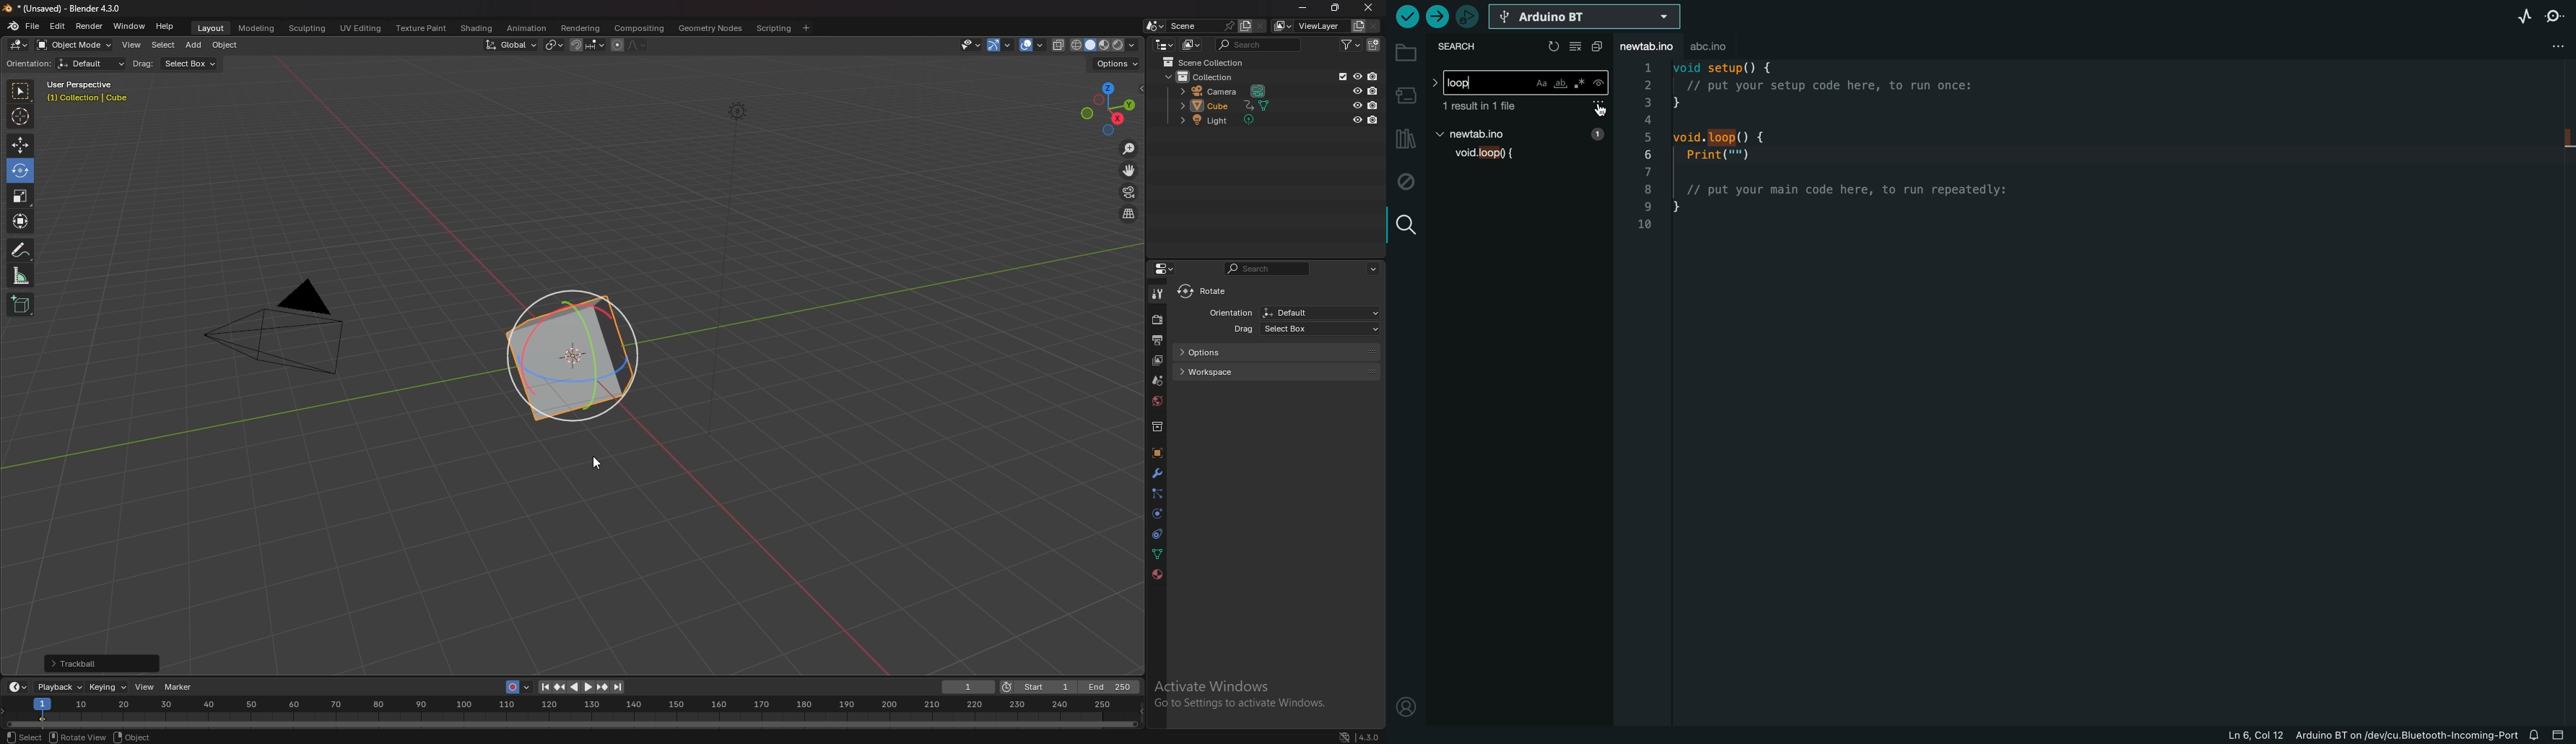  Describe the element at coordinates (2563, 735) in the screenshot. I see `close slide bar` at that location.